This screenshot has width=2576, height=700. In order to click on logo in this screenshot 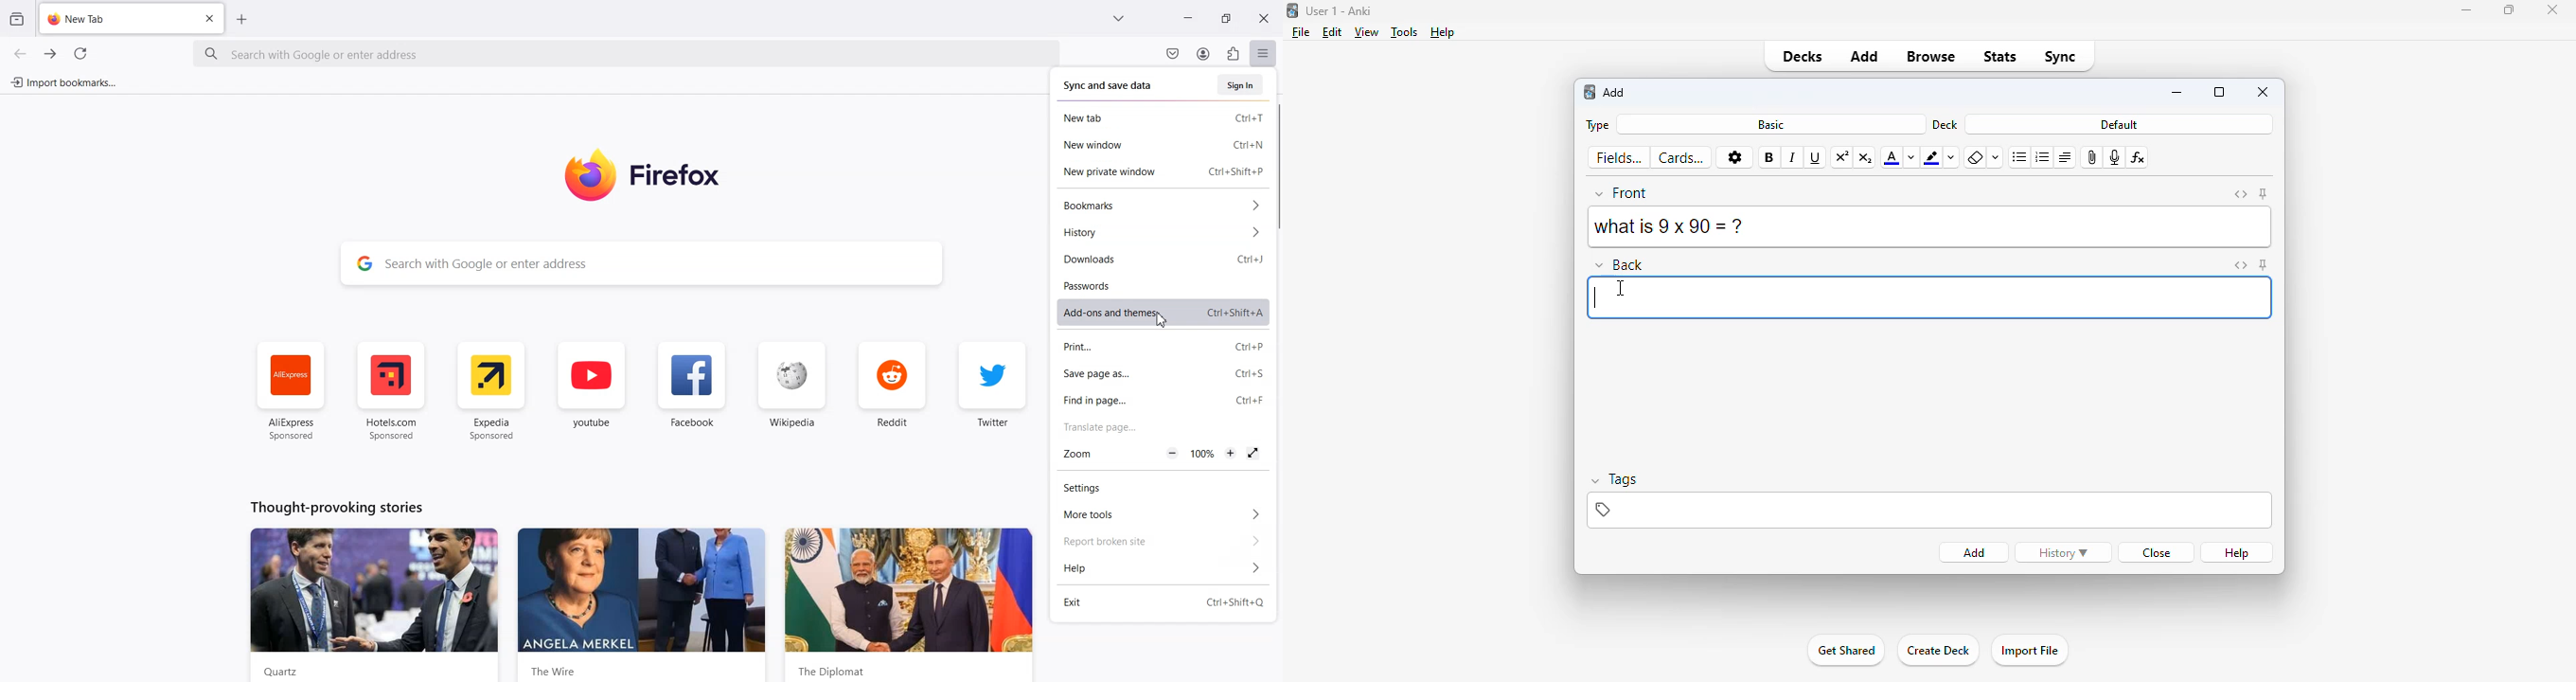, I will do `click(1291, 10)`.